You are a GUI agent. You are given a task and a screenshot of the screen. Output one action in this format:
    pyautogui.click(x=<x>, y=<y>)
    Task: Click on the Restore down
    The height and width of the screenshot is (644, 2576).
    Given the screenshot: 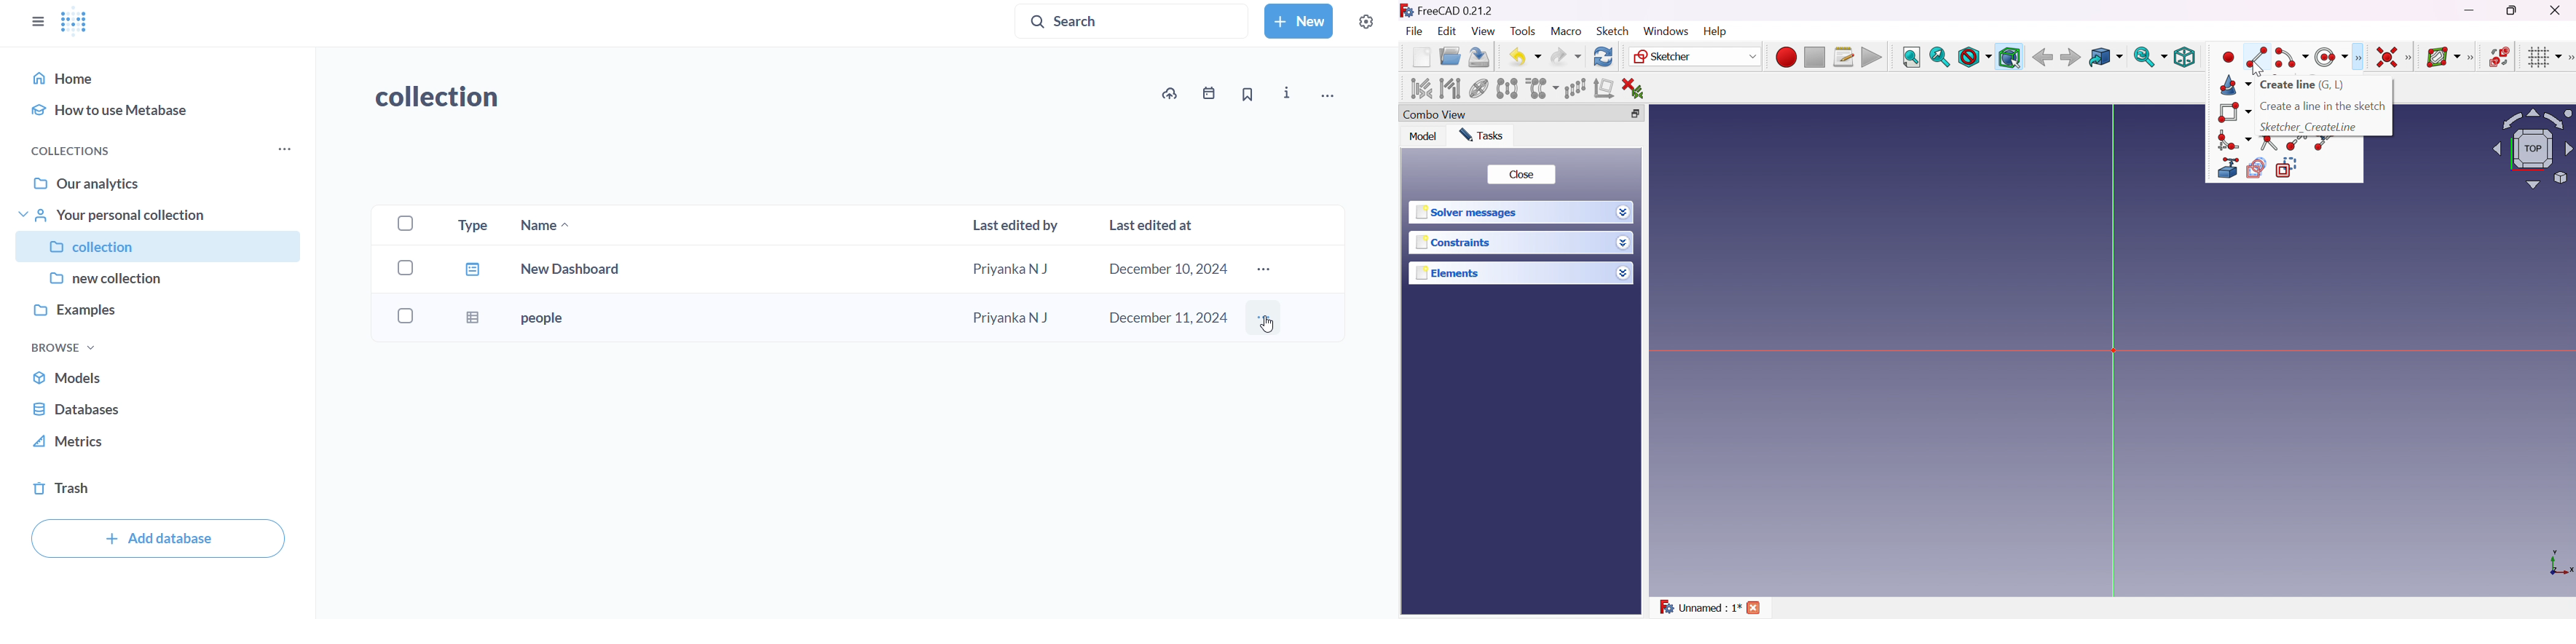 What is the action you would take?
    pyautogui.click(x=1637, y=112)
    